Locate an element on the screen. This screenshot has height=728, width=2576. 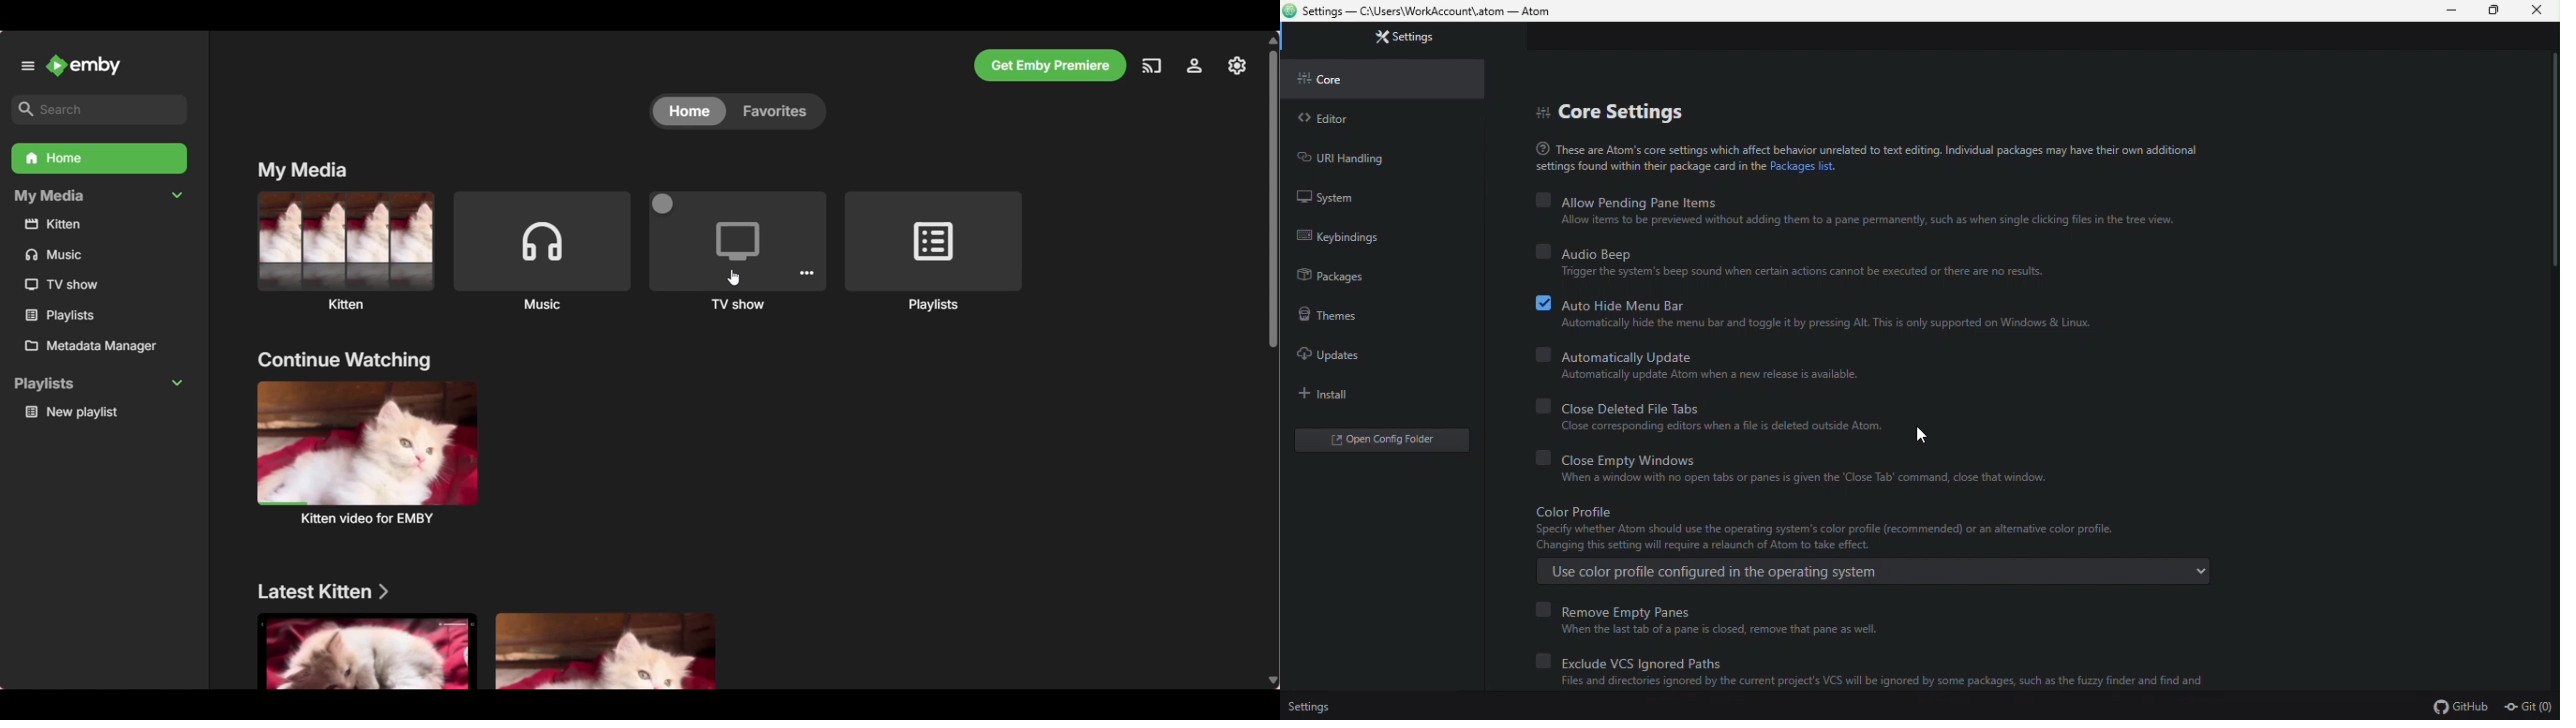
Collapse Playlists is located at coordinates (99, 383).